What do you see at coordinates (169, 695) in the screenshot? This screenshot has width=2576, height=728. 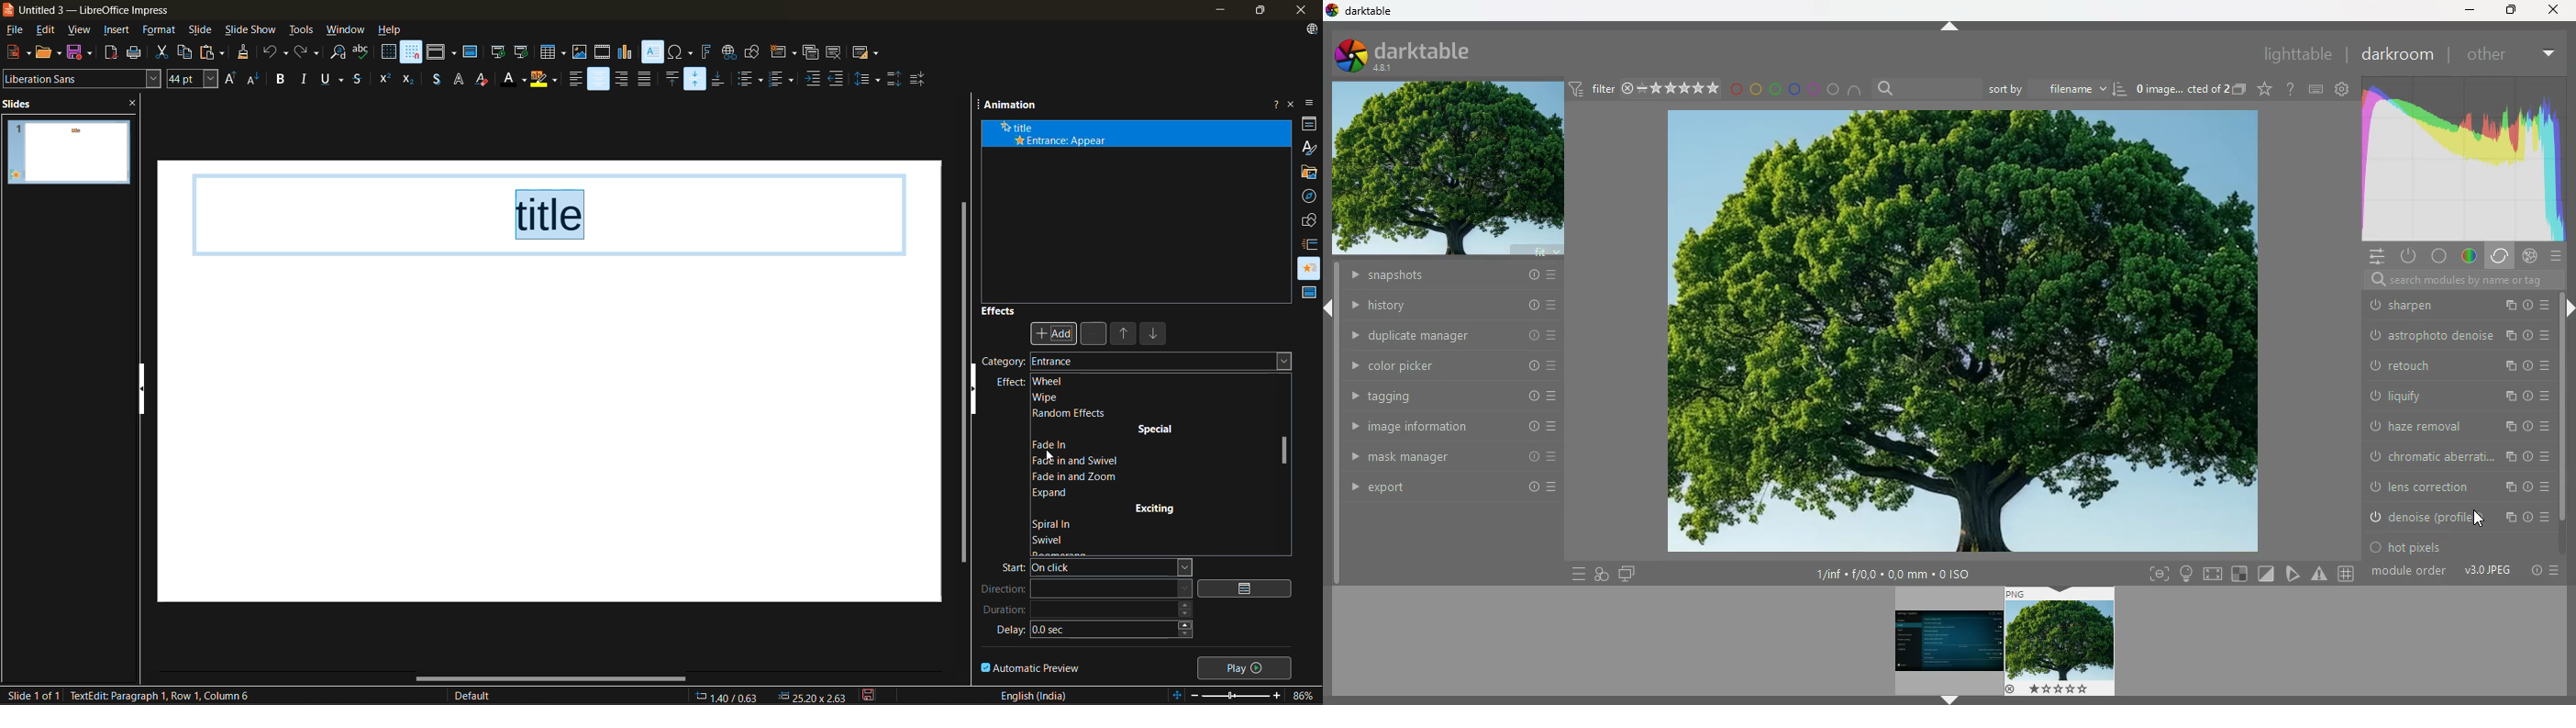 I see `metadata` at bounding box center [169, 695].